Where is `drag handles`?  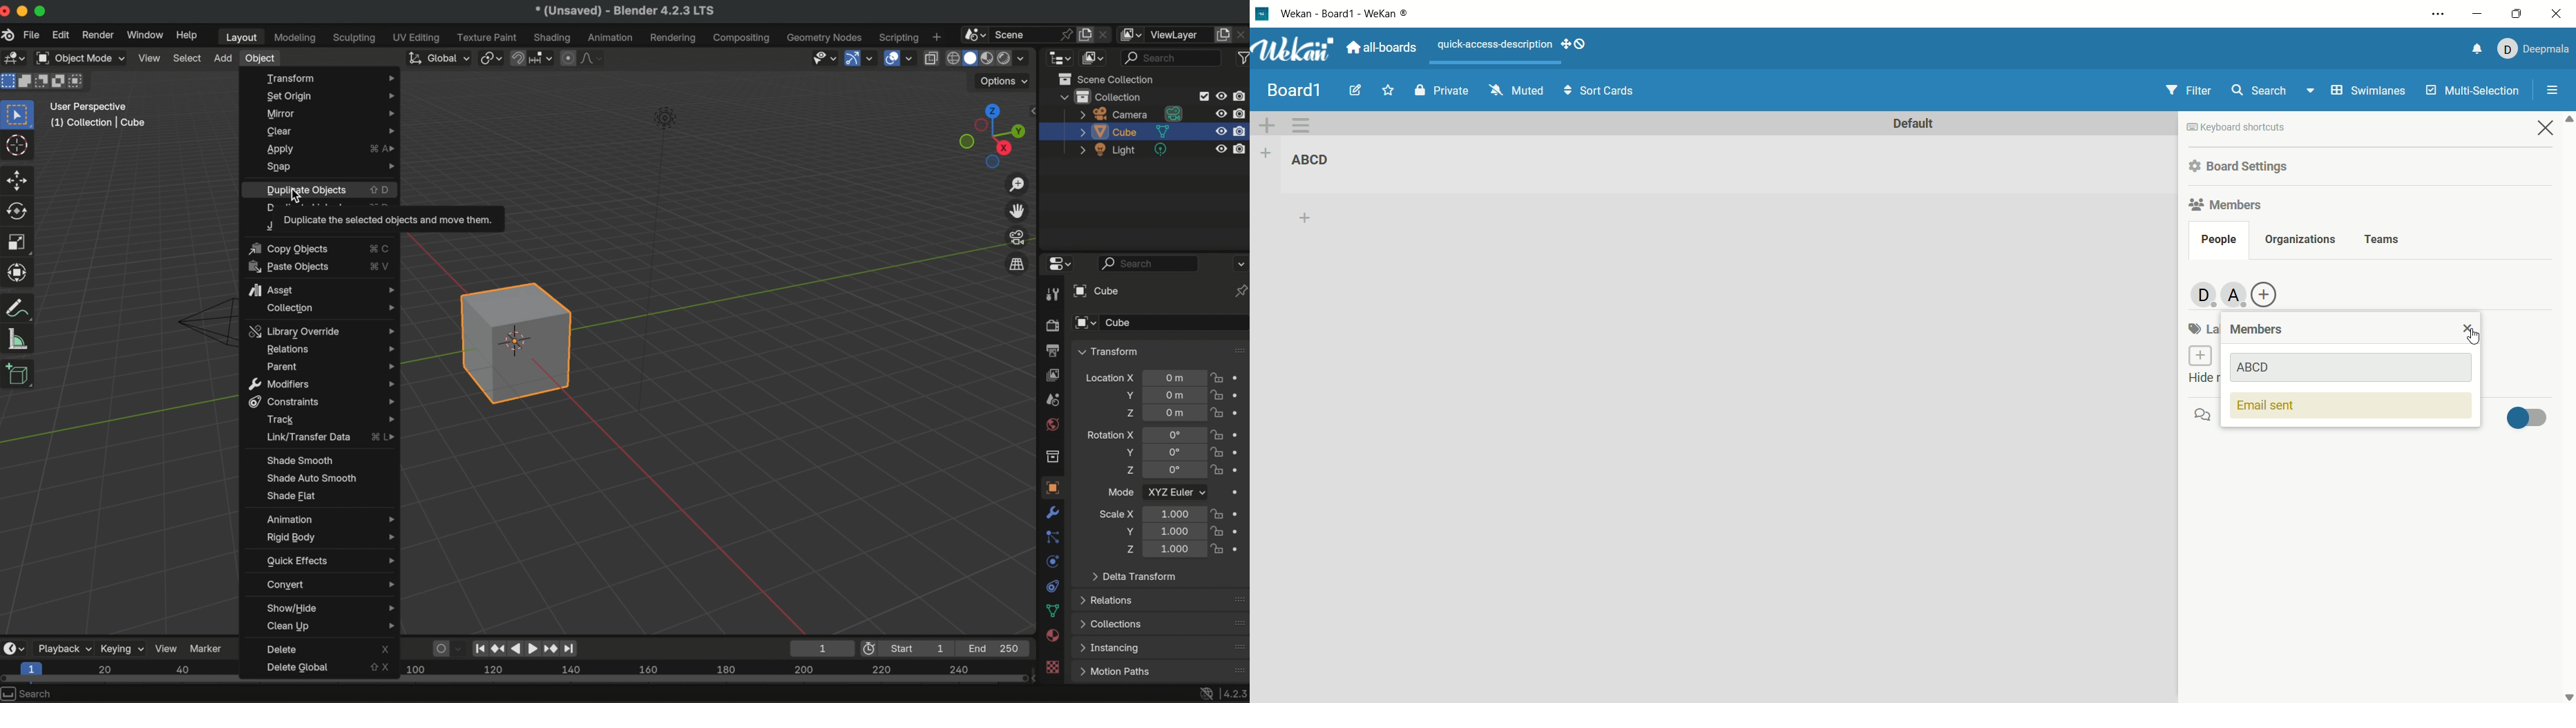
drag handles is located at coordinates (1235, 668).